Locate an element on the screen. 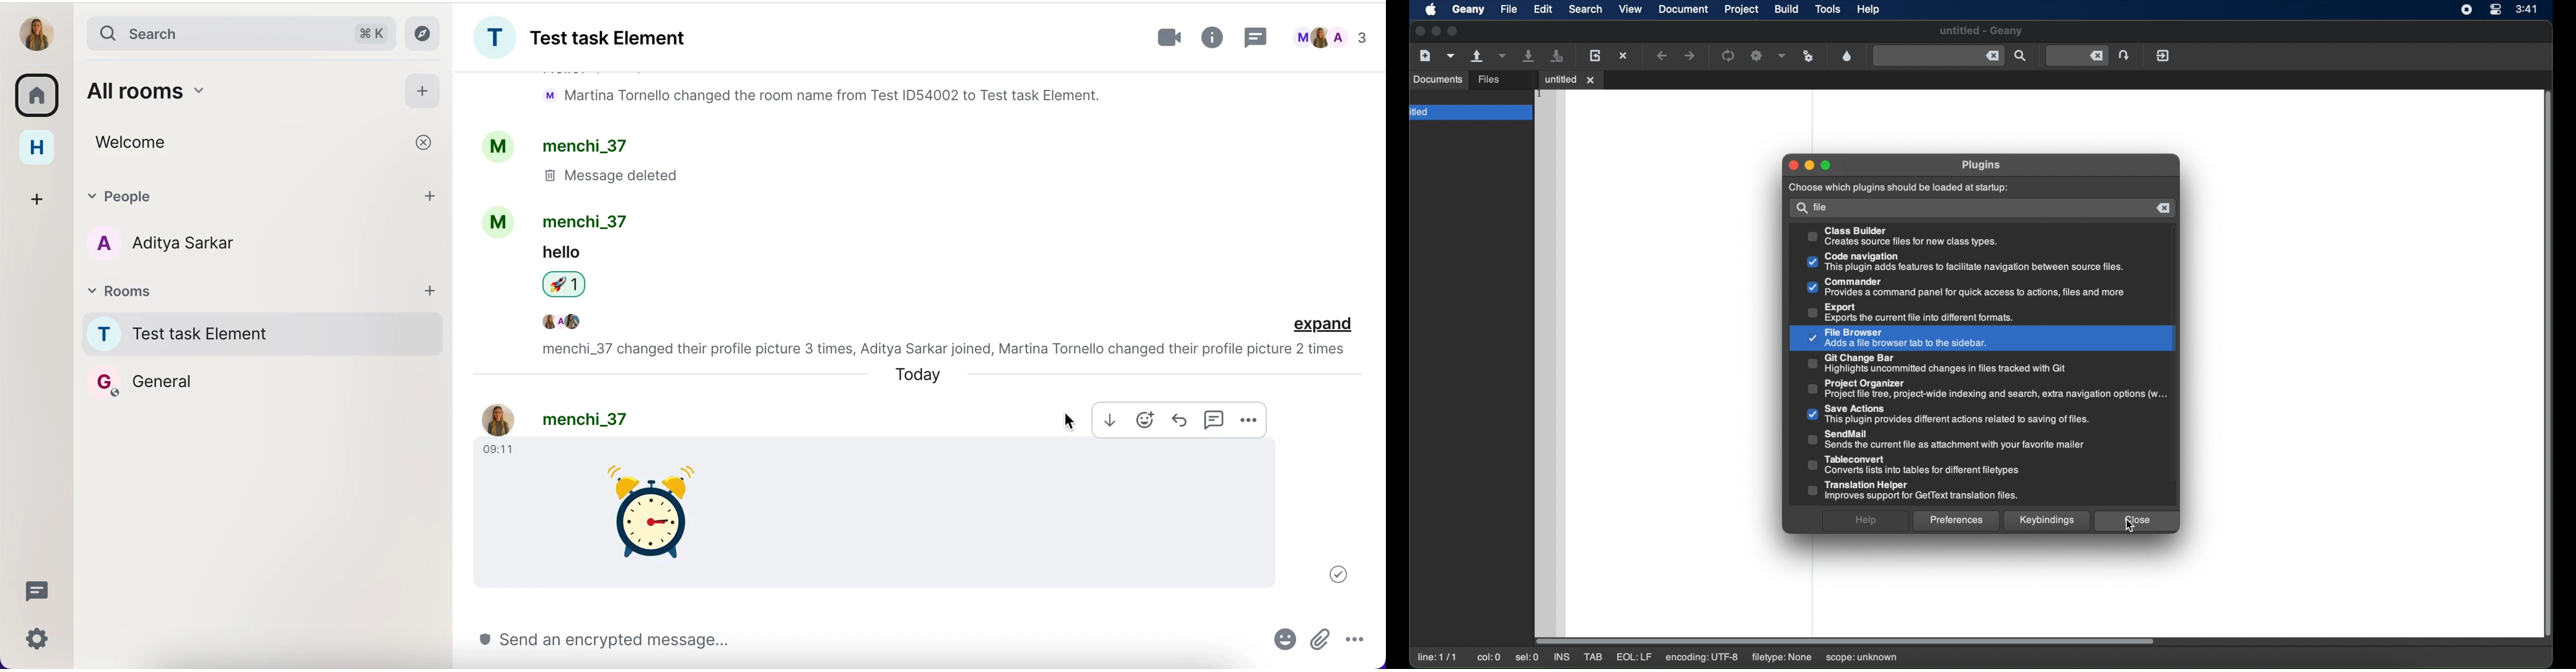  create a new file from template is located at coordinates (1451, 56).